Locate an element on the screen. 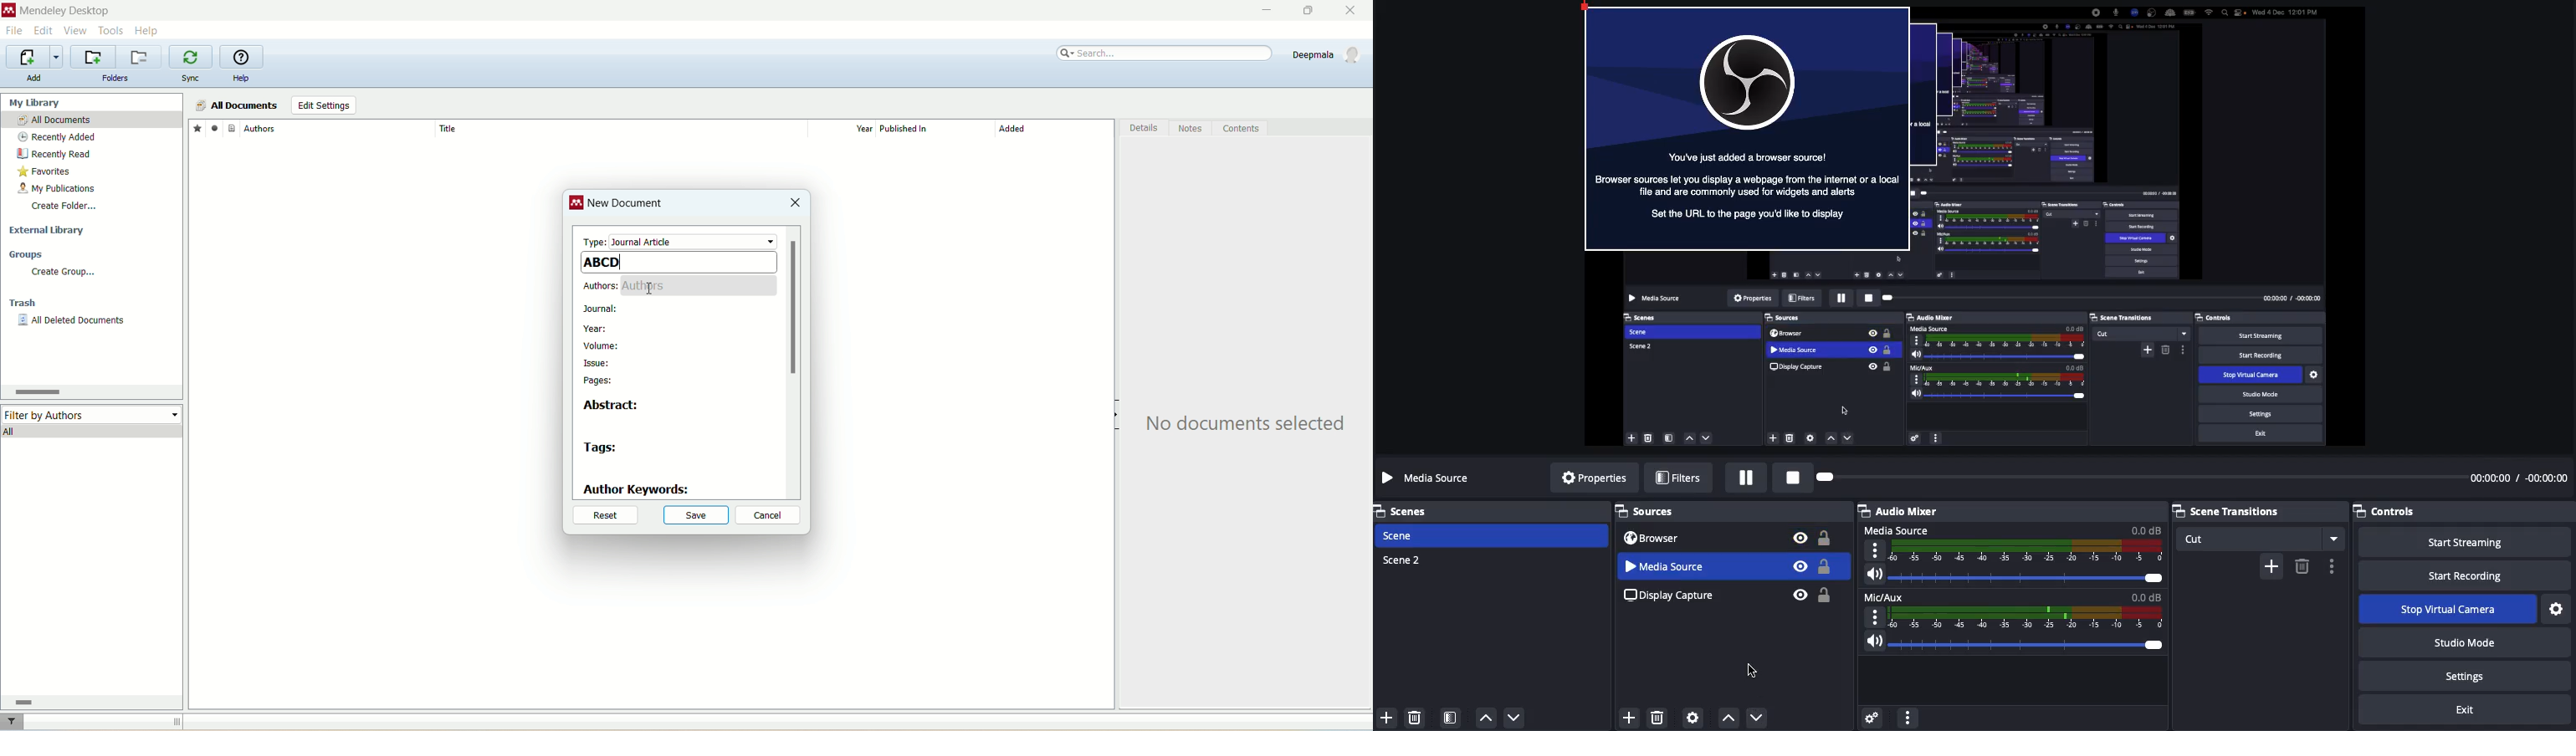  Controls is located at coordinates (2394, 512).